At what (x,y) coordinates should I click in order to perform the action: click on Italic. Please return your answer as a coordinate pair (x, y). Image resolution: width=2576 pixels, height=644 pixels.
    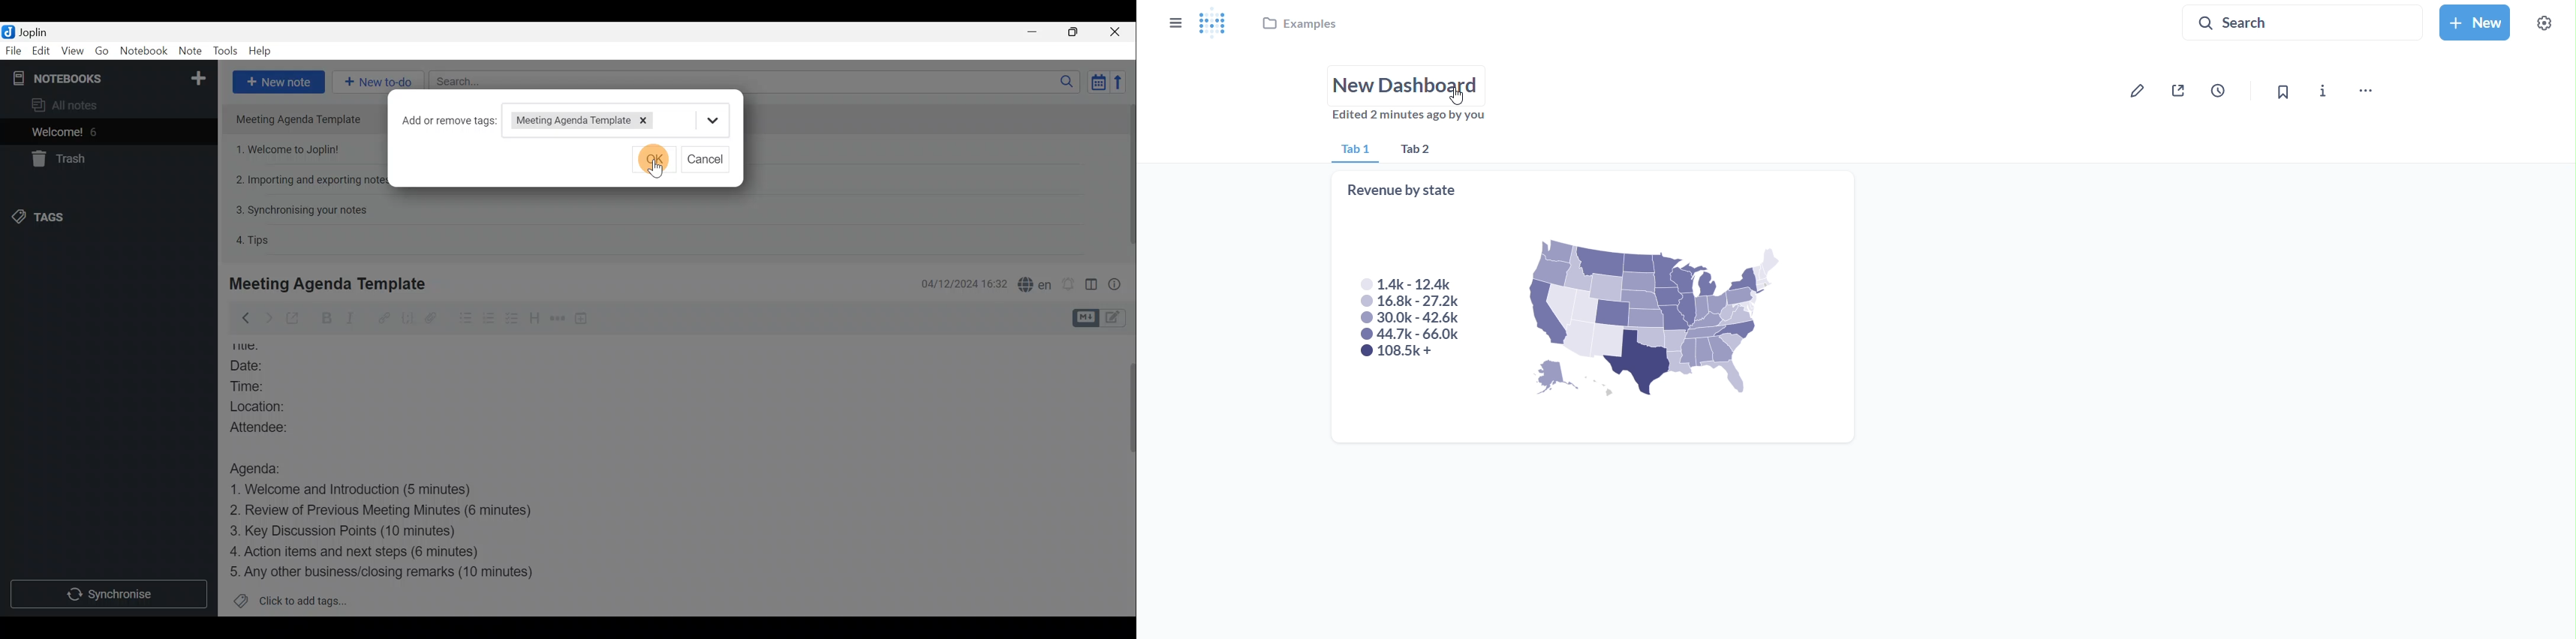
    Looking at the image, I should click on (358, 319).